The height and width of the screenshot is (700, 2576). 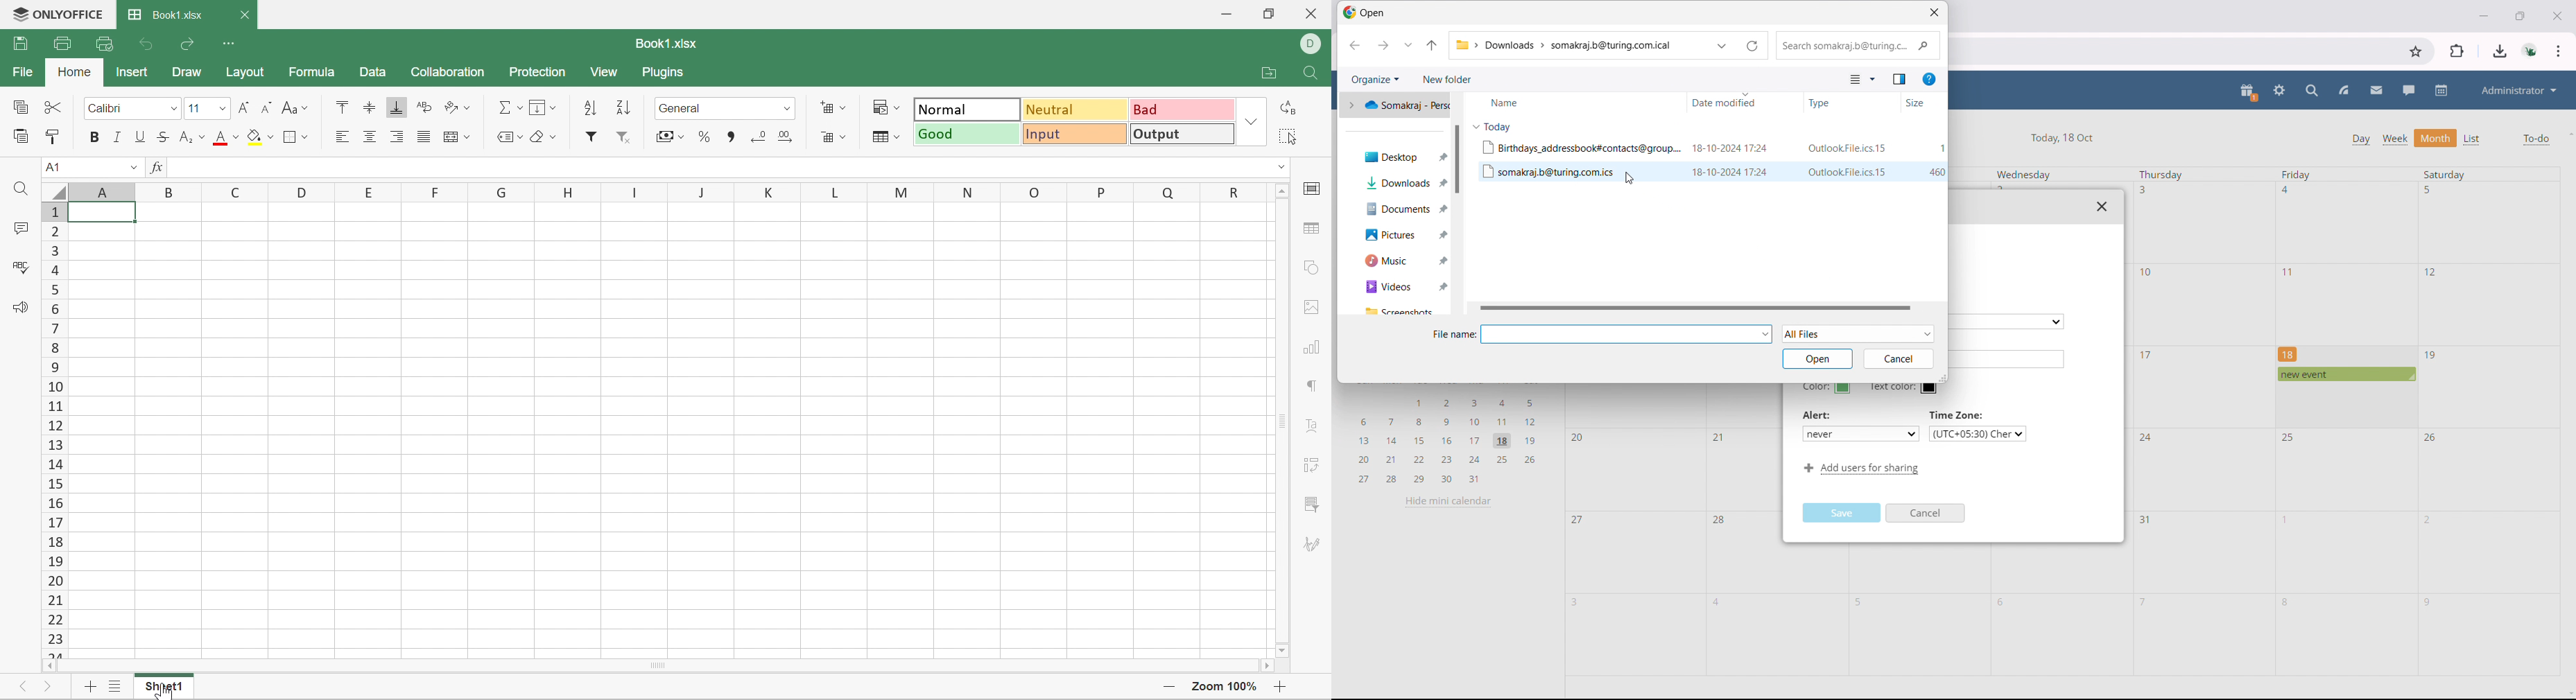 What do you see at coordinates (1409, 45) in the screenshot?
I see `recent location` at bounding box center [1409, 45].